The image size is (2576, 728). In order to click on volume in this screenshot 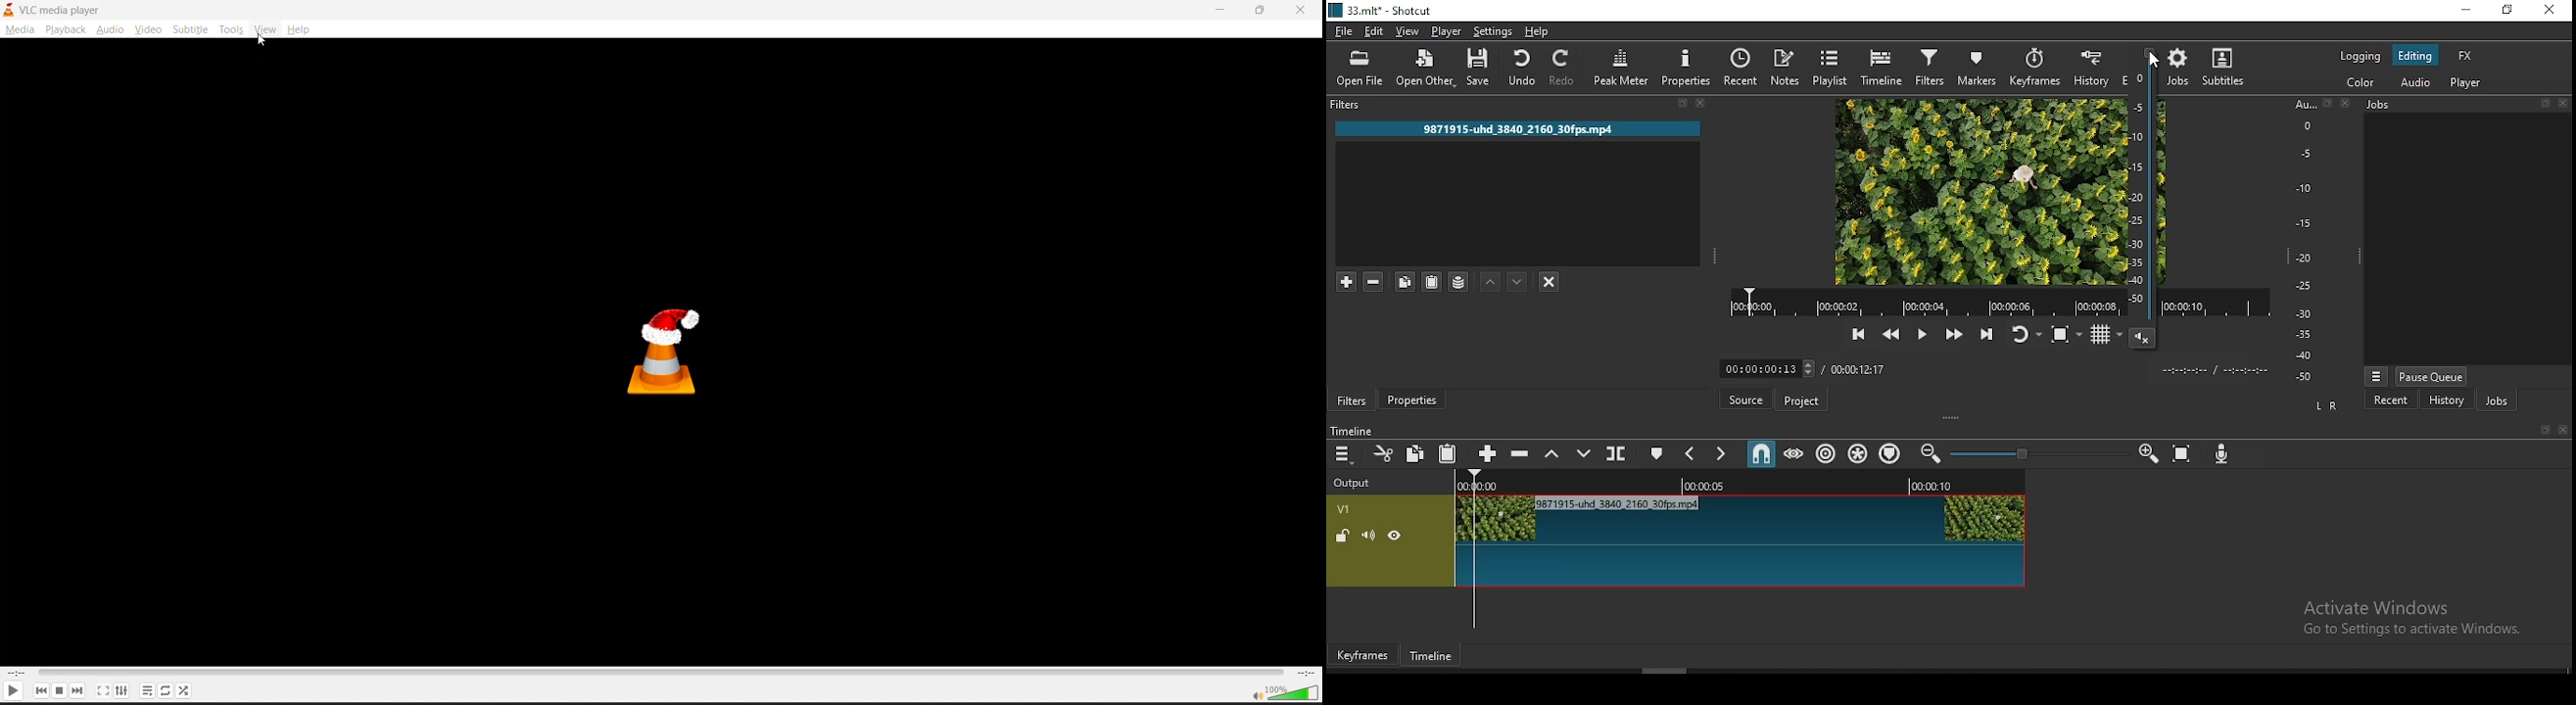, I will do `click(1284, 693)`.